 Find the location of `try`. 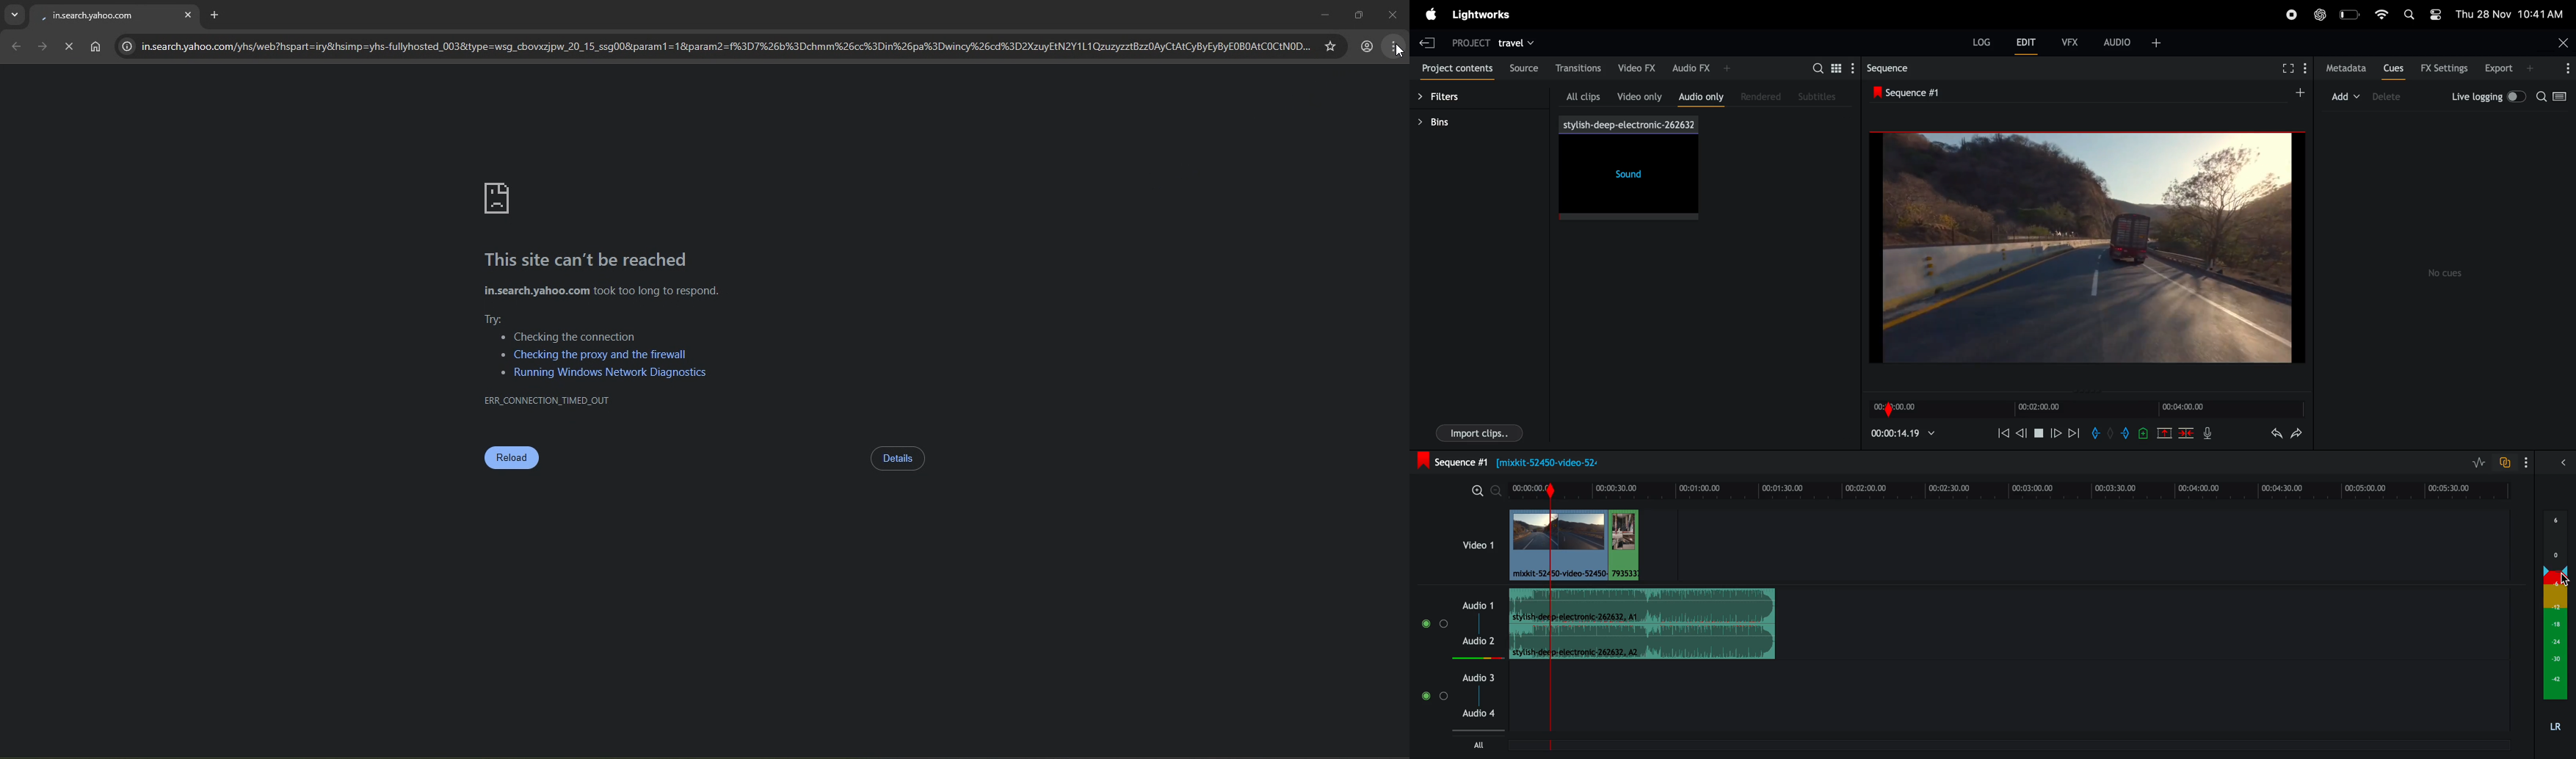

try is located at coordinates (498, 318).